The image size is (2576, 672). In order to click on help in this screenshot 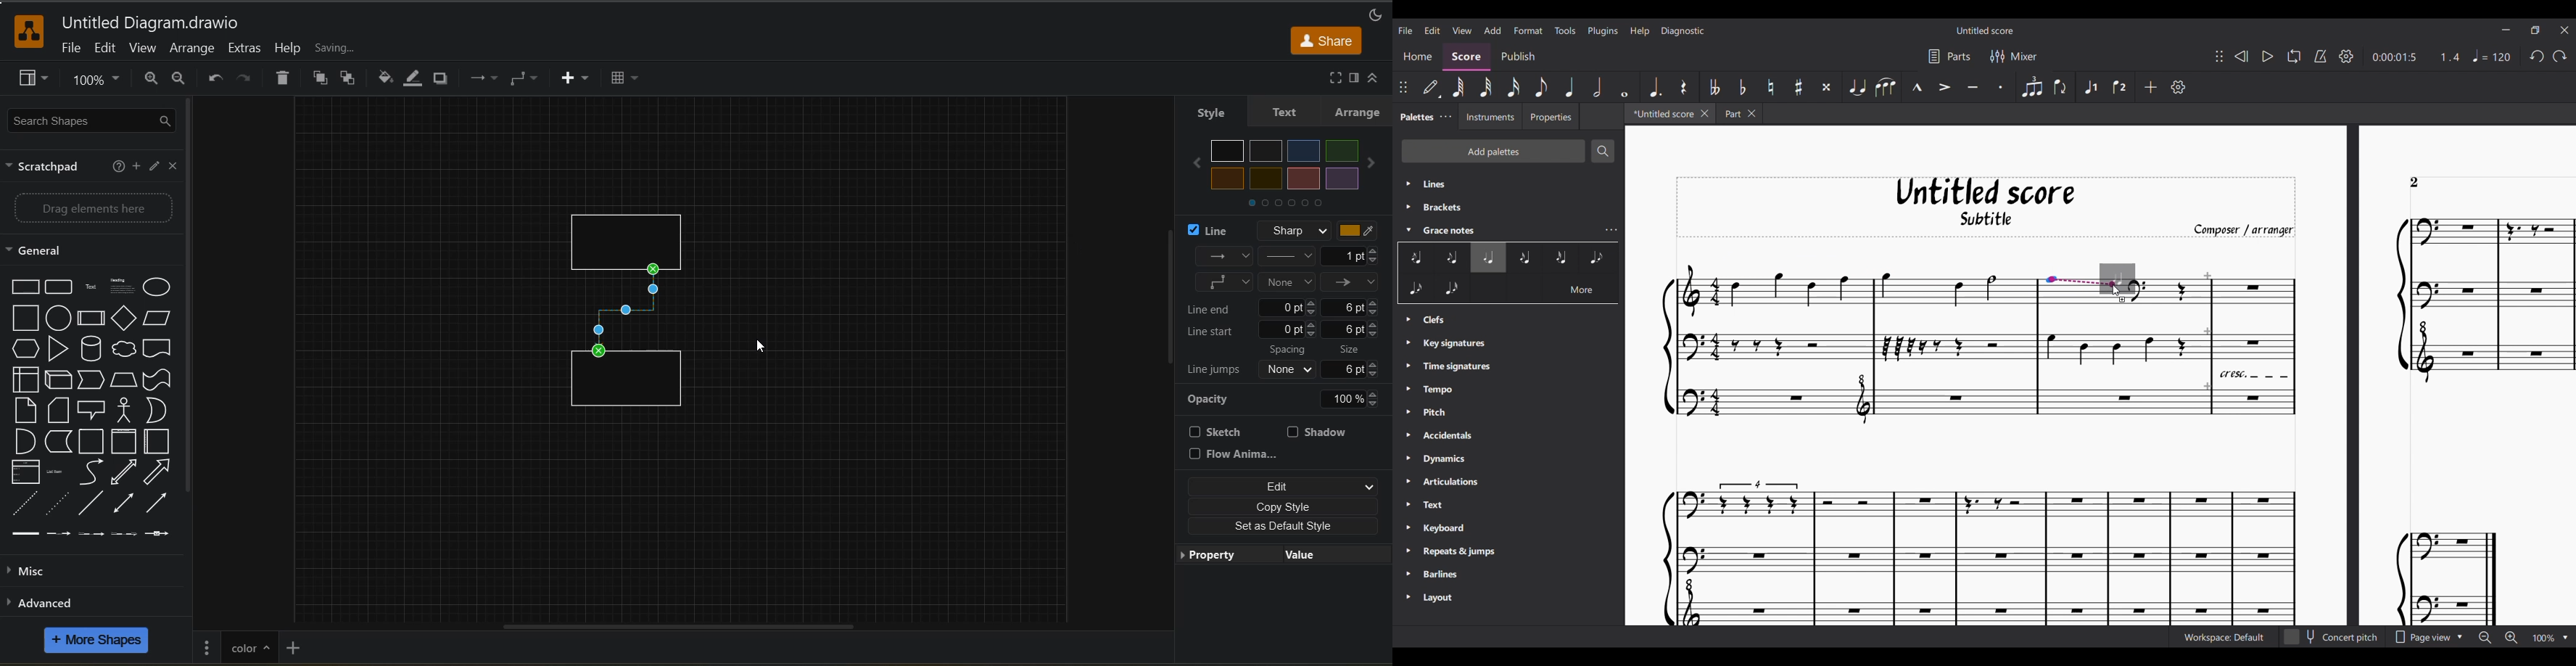, I will do `click(288, 48)`.